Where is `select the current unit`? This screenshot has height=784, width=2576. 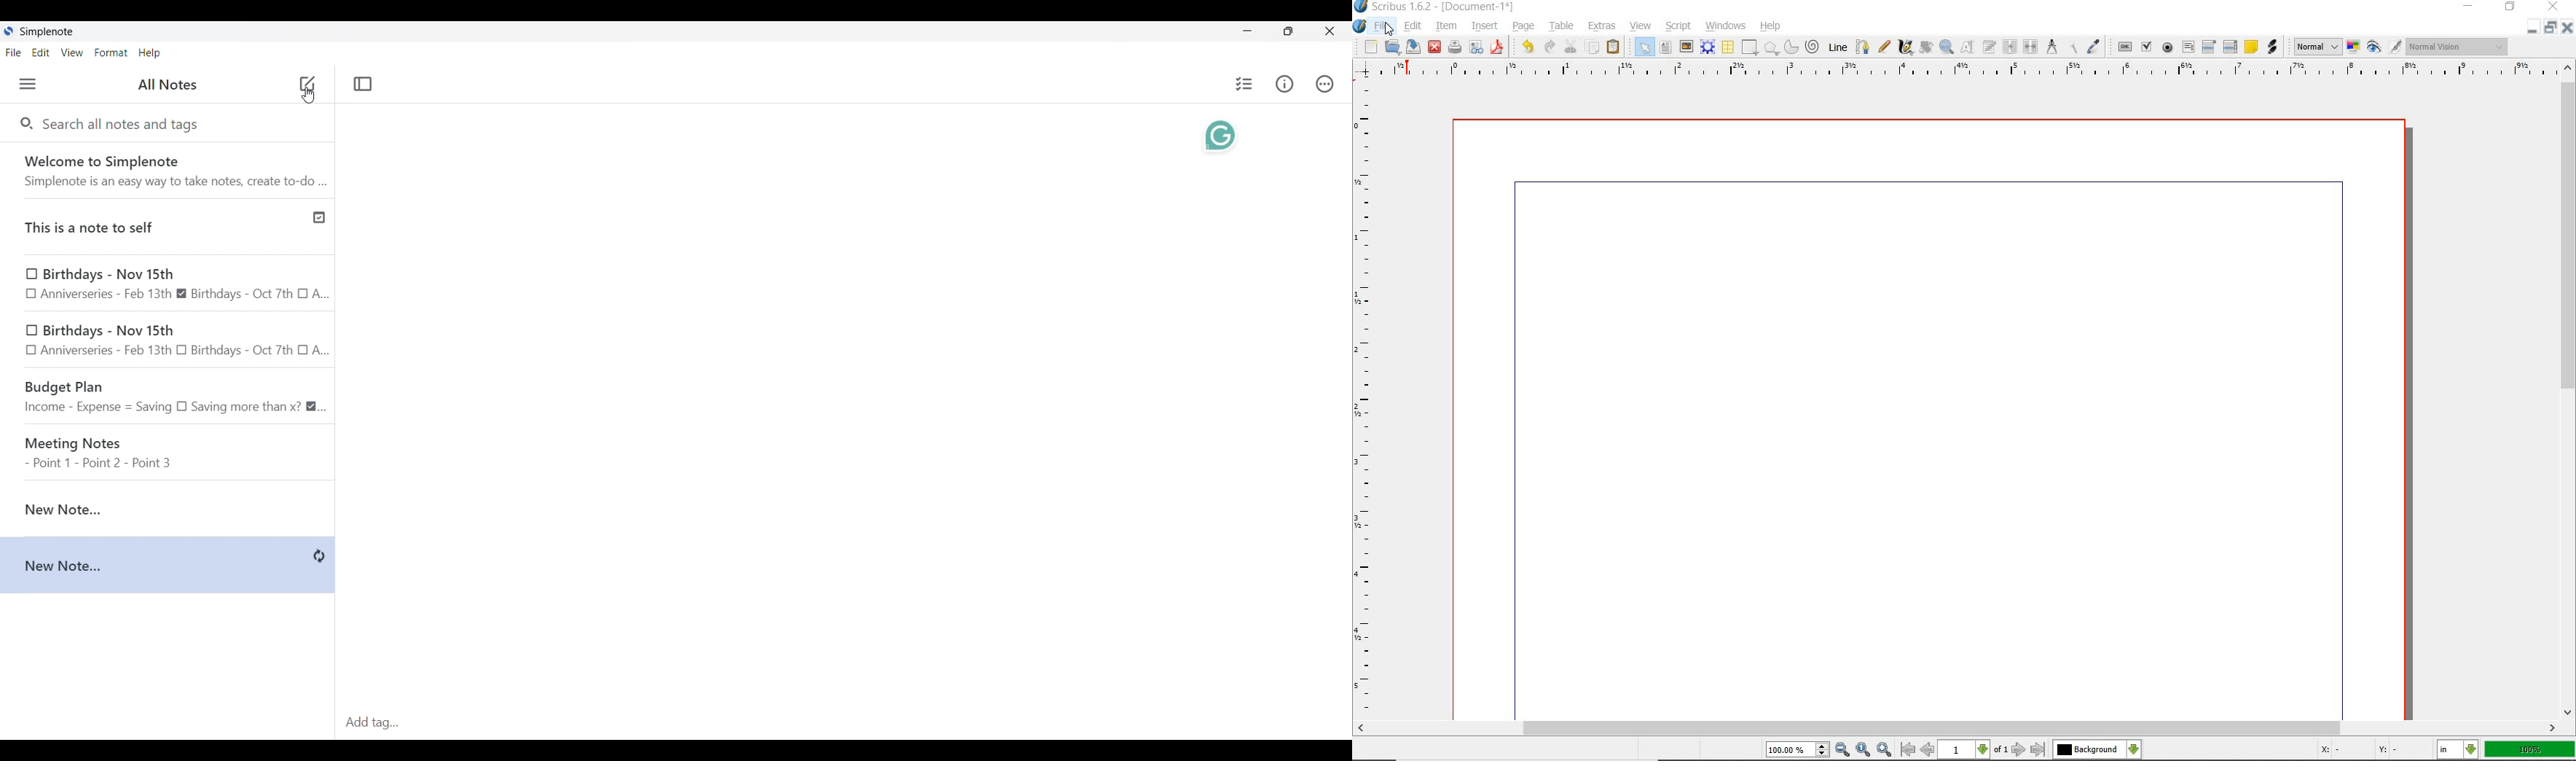
select the current unit is located at coordinates (2459, 751).